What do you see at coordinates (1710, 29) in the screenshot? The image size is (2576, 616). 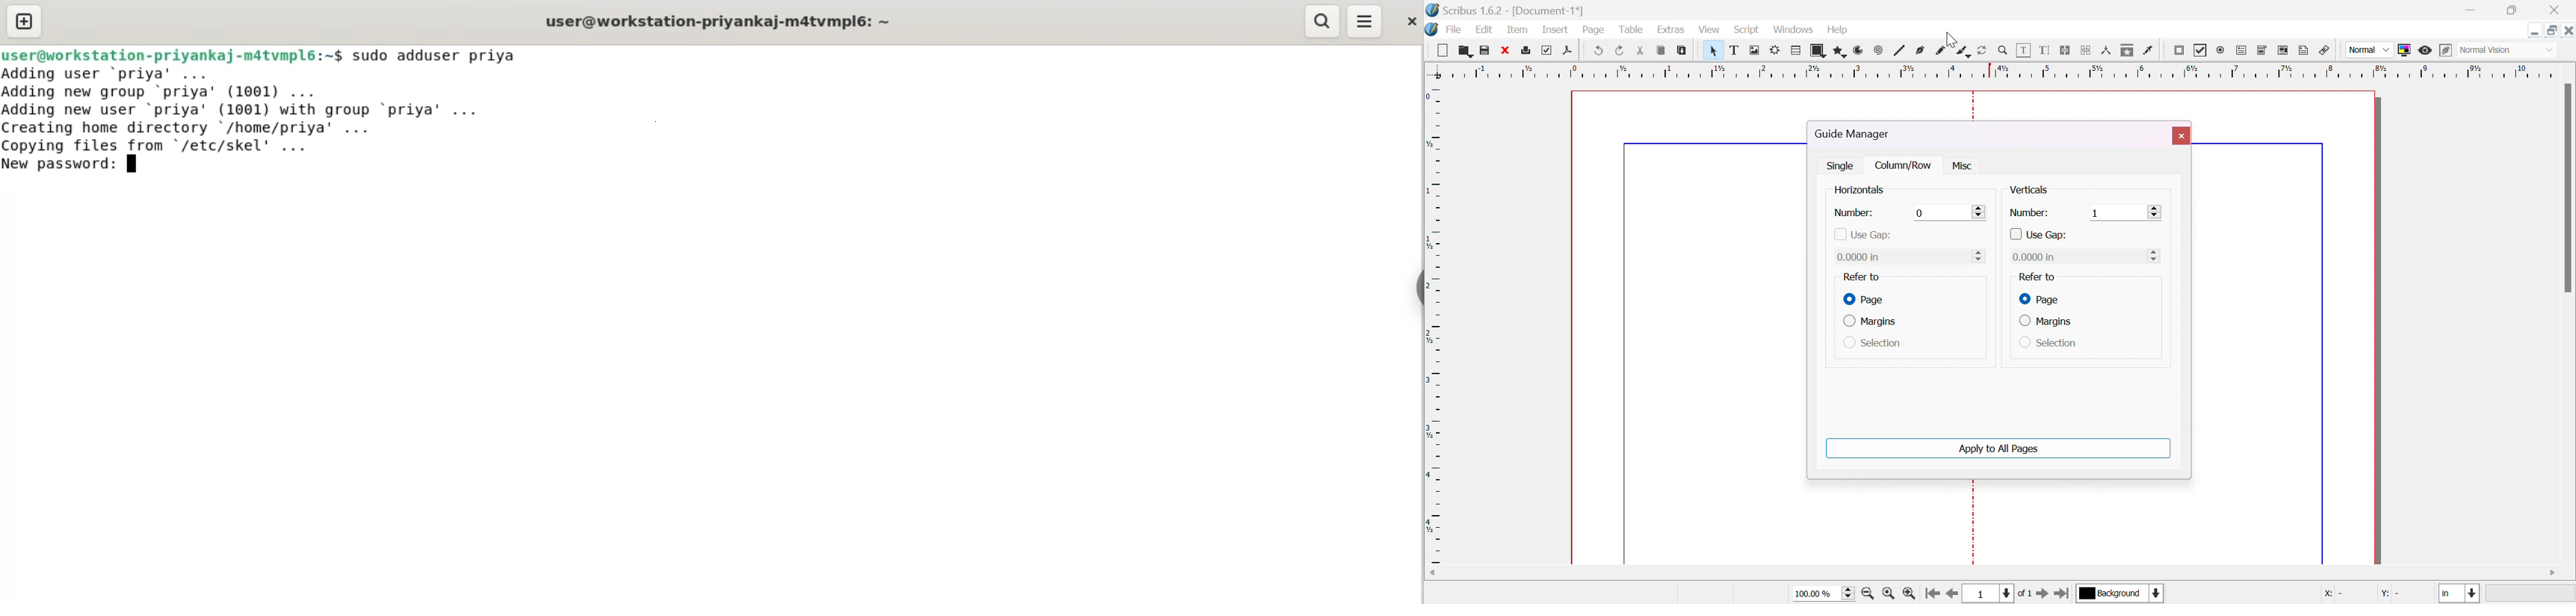 I see `view` at bounding box center [1710, 29].